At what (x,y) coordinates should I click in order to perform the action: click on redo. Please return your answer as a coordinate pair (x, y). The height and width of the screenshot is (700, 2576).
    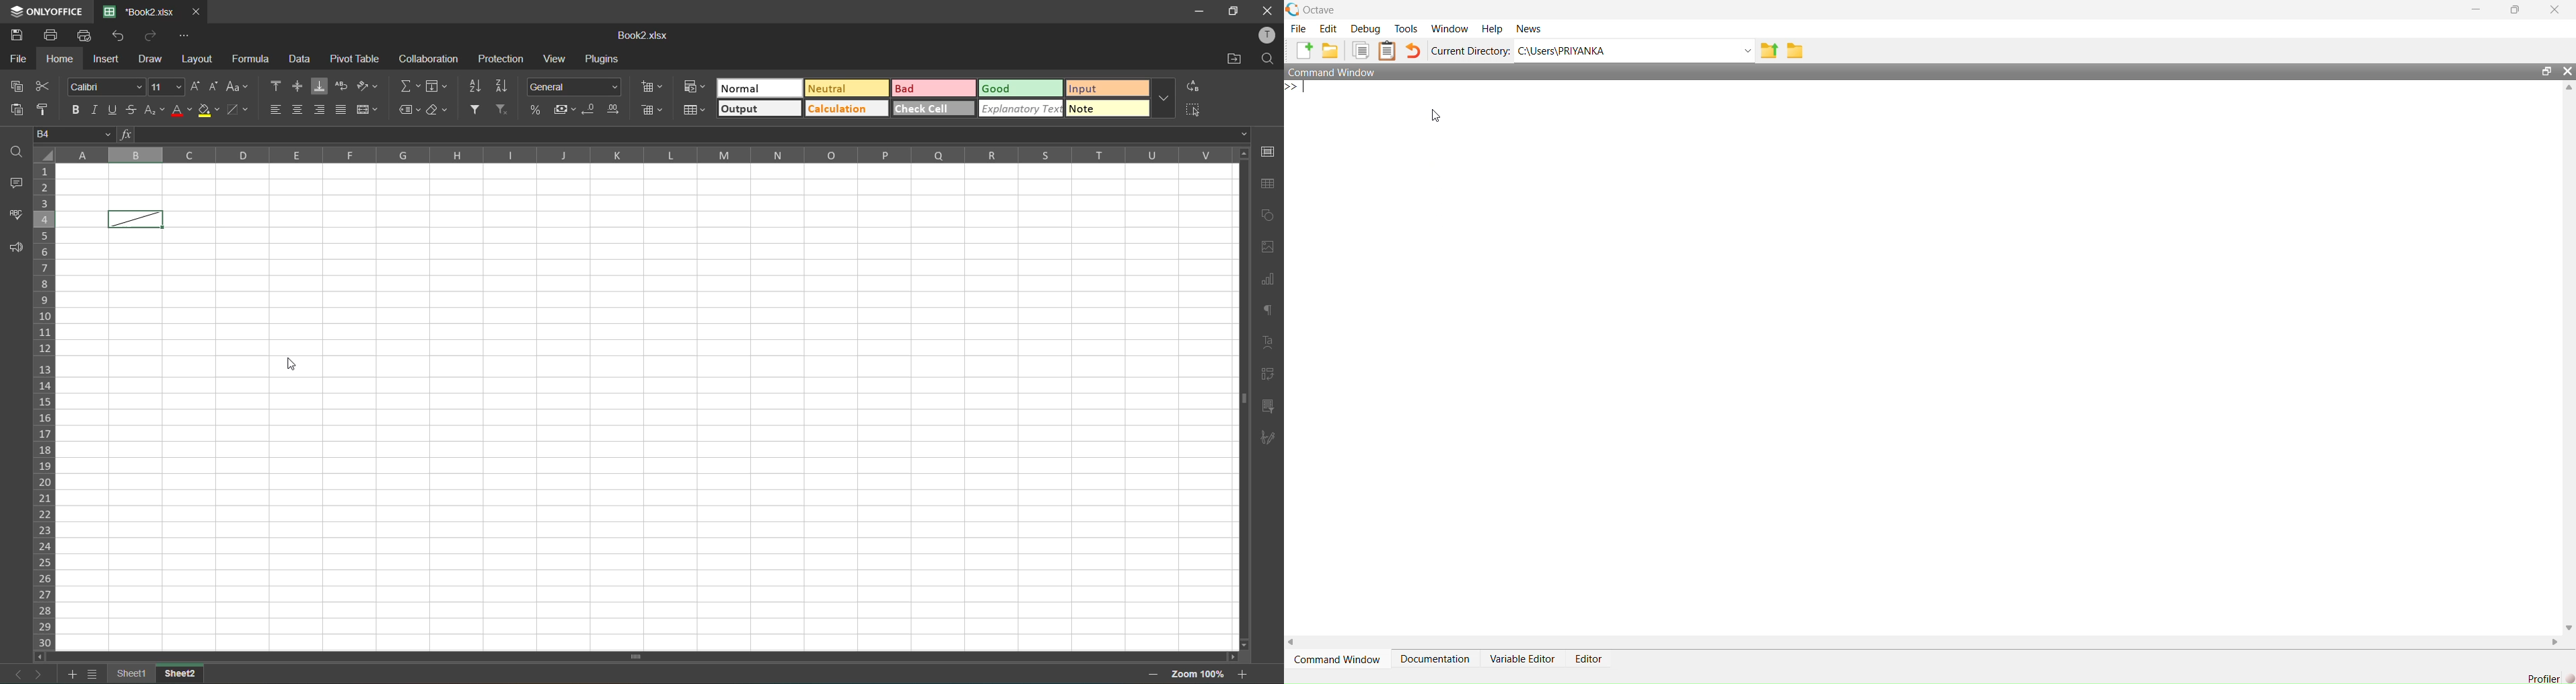
    Looking at the image, I should click on (152, 37).